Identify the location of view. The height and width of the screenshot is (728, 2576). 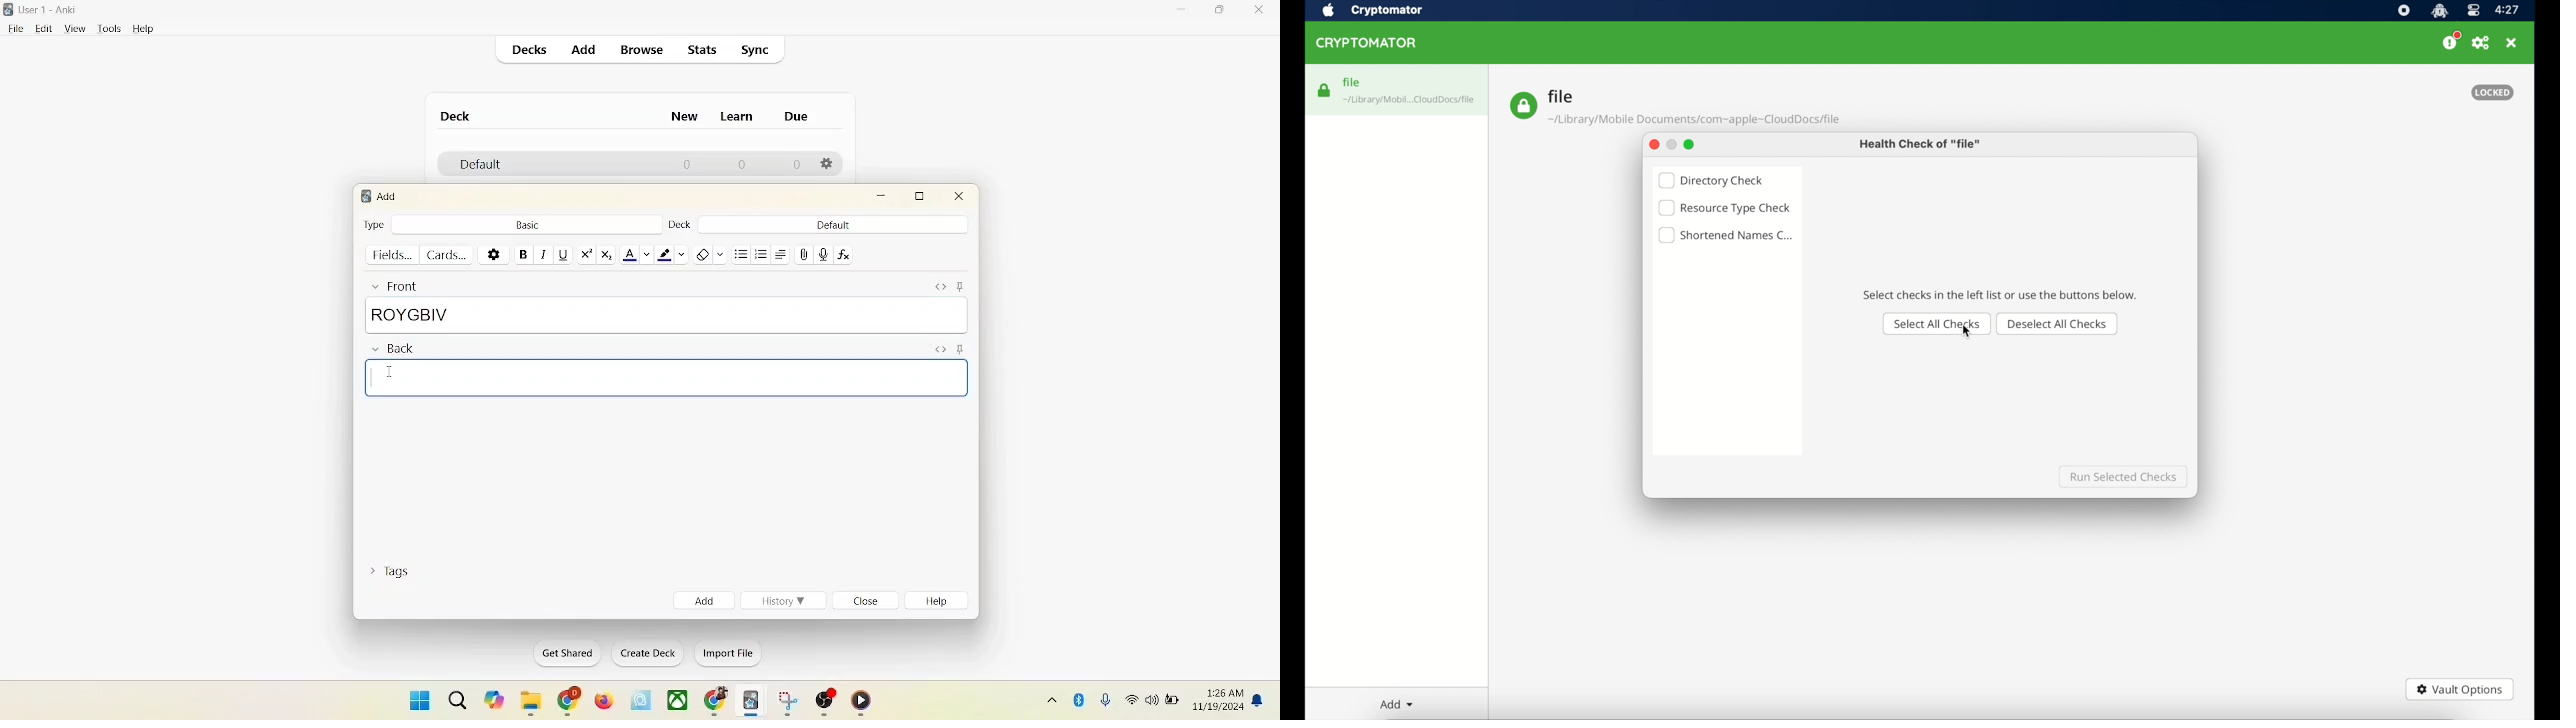
(77, 30).